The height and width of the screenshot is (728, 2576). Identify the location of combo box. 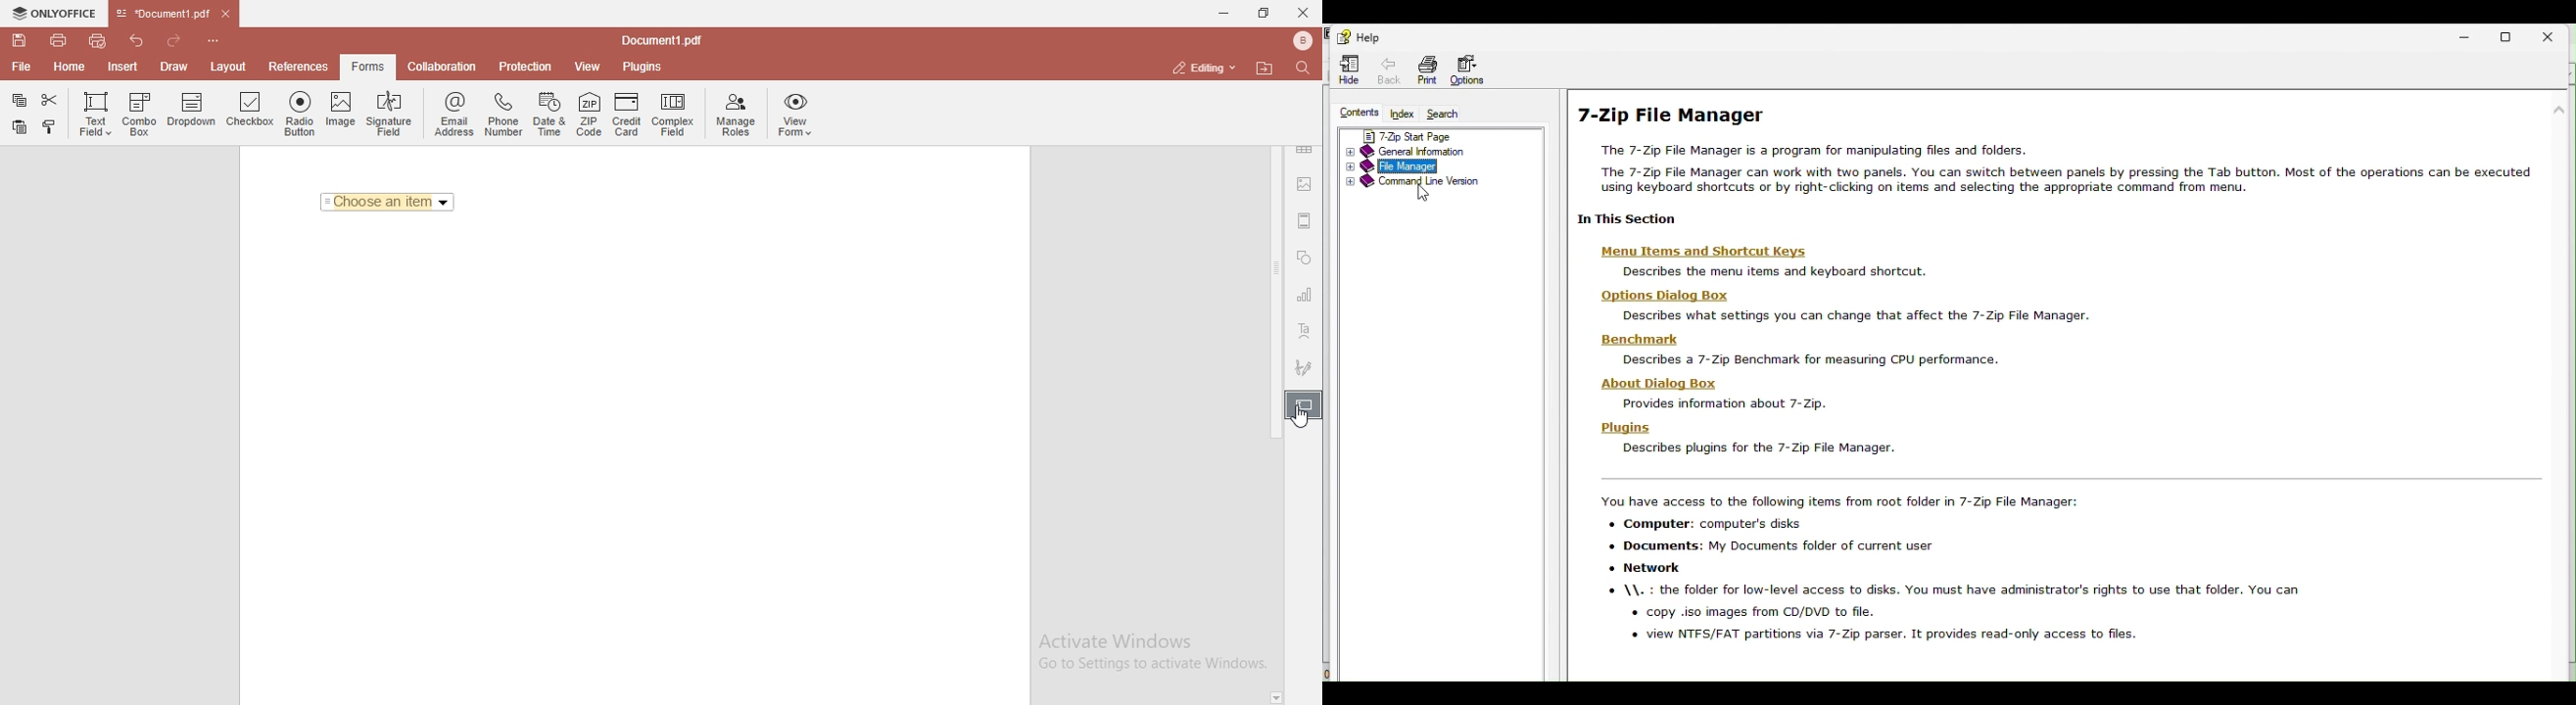
(387, 202).